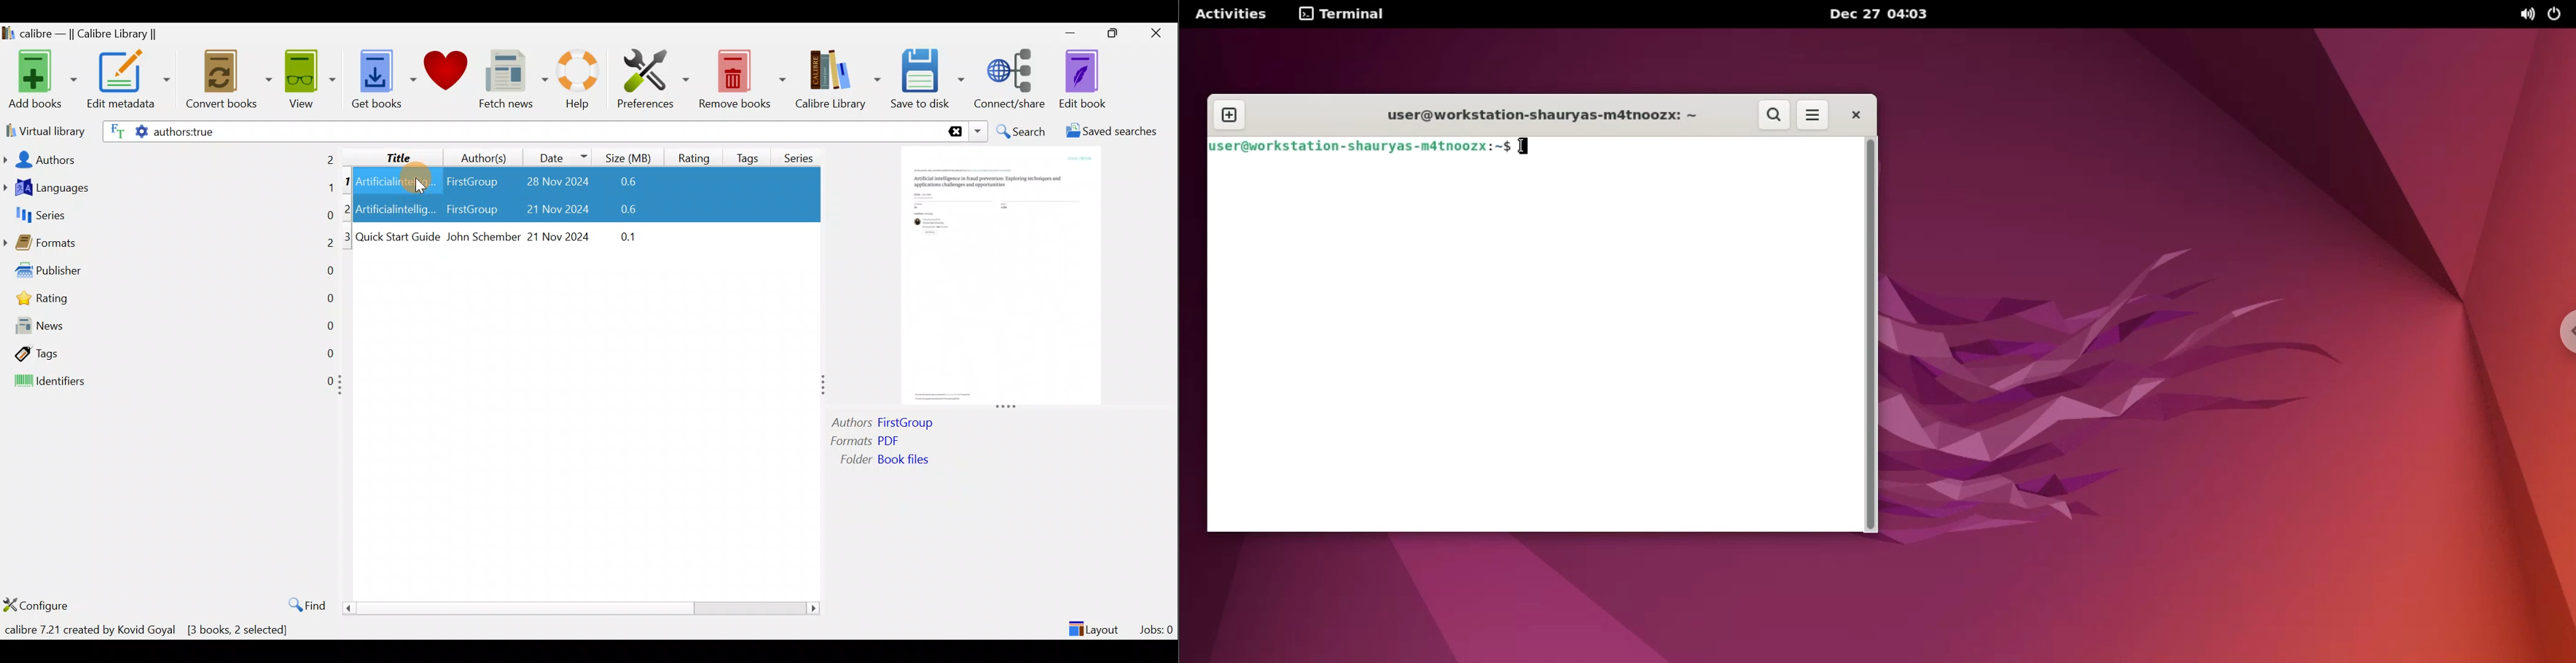  What do you see at coordinates (1530, 113) in the screenshot?
I see `user@workstation-shauryas-m4tnoozx:-` at bounding box center [1530, 113].